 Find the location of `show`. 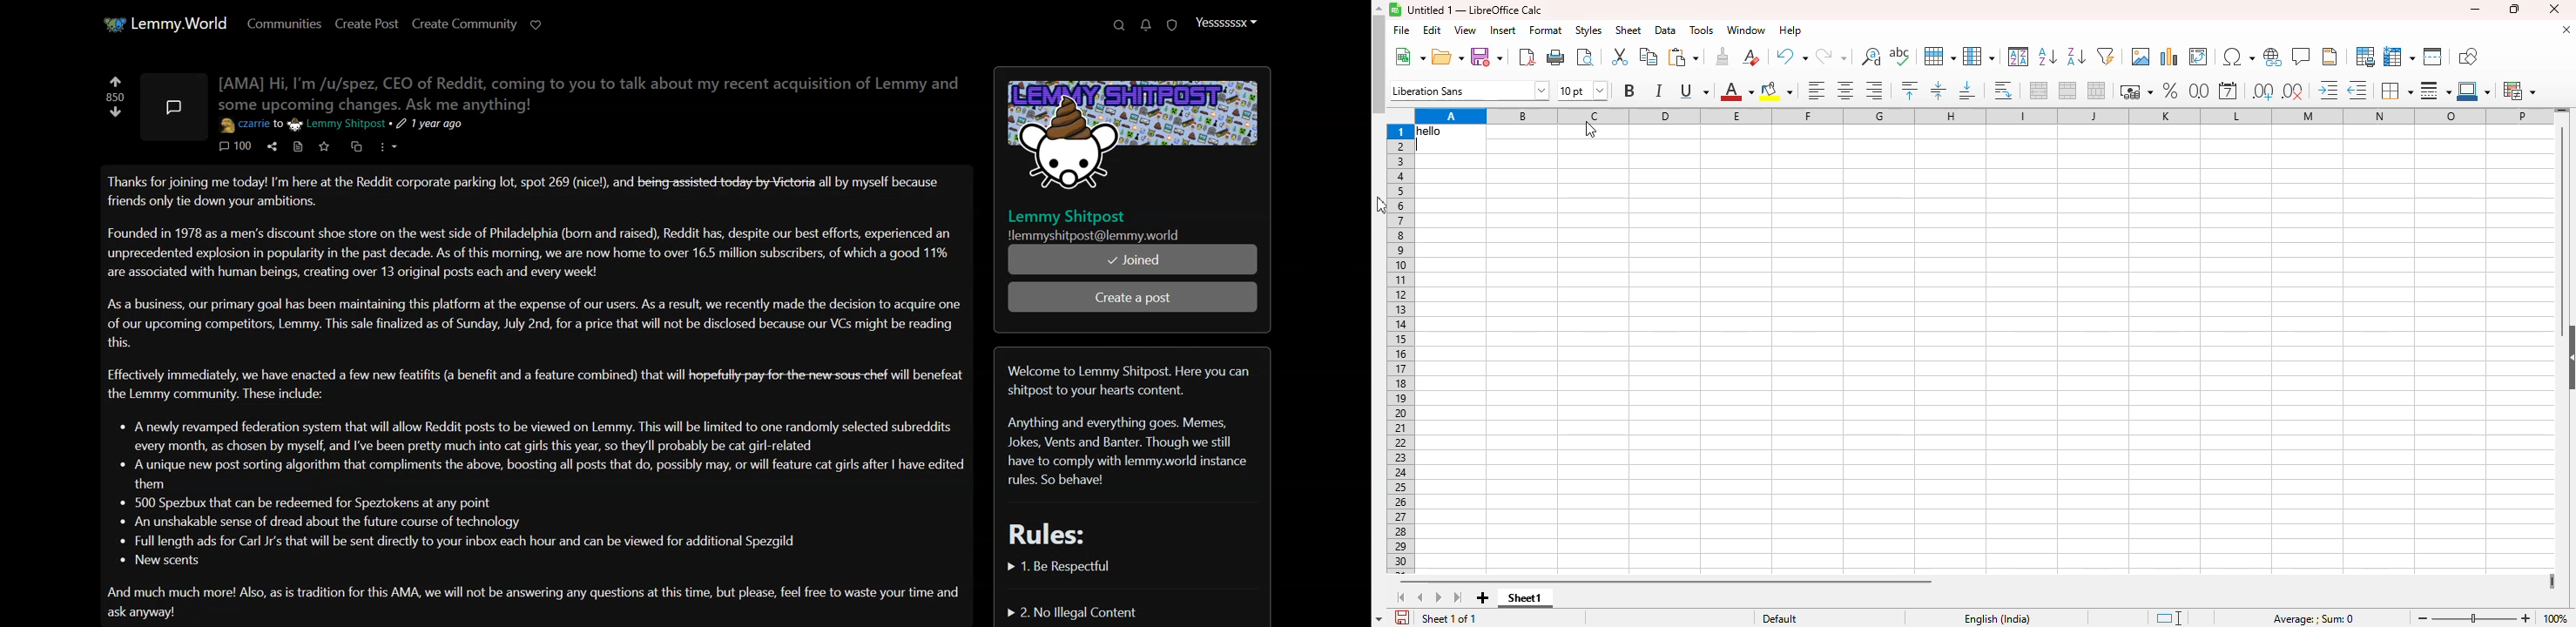

show is located at coordinates (2568, 359).